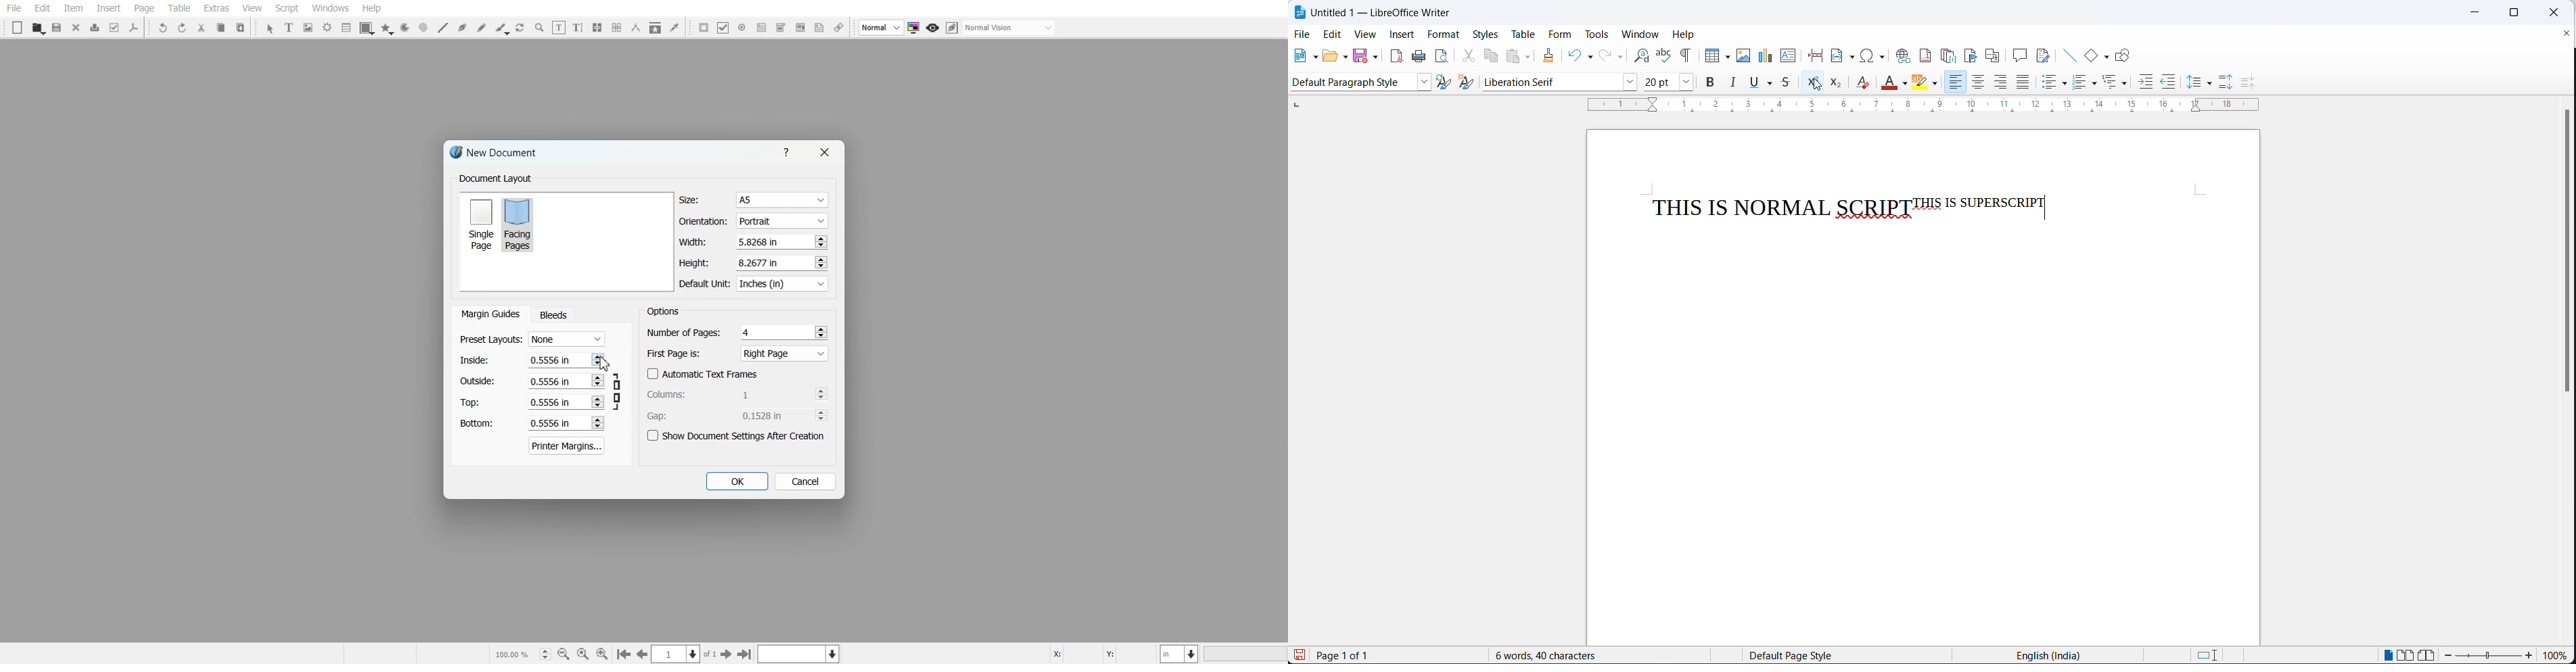  Describe the element at coordinates (531, 423) in the screenshot. I see `Bottom margin adjuster` at that location.